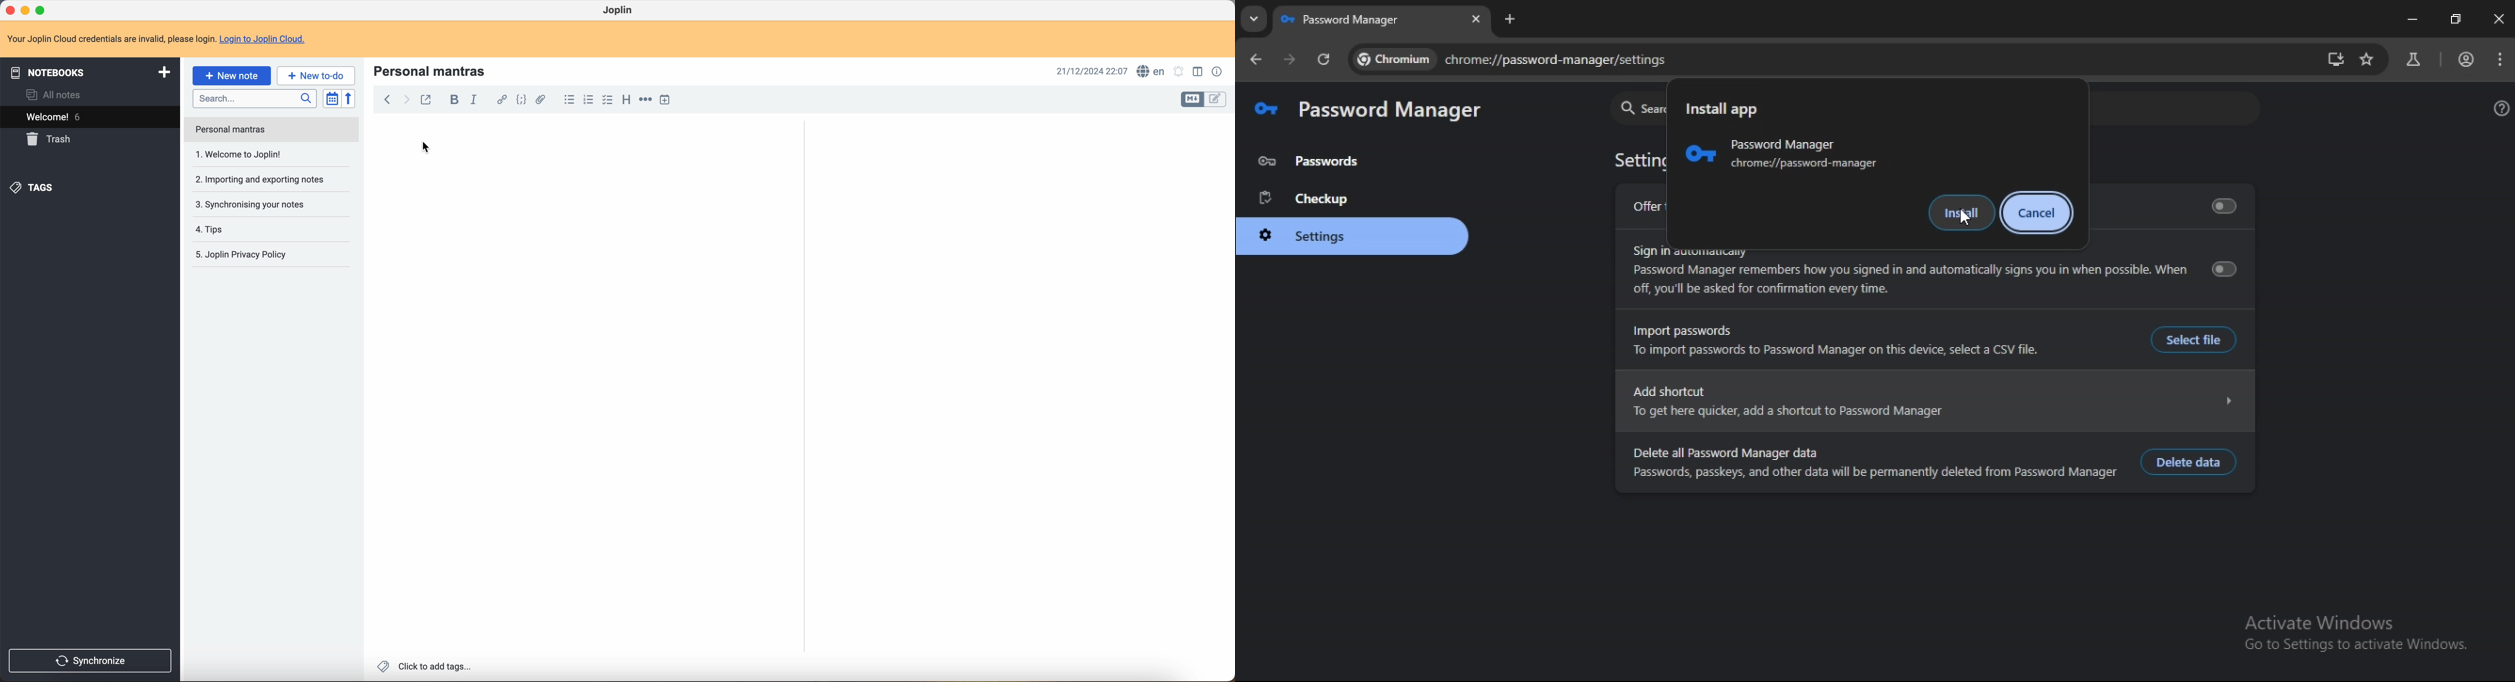  I want to click on body text, so click(1016, 363).